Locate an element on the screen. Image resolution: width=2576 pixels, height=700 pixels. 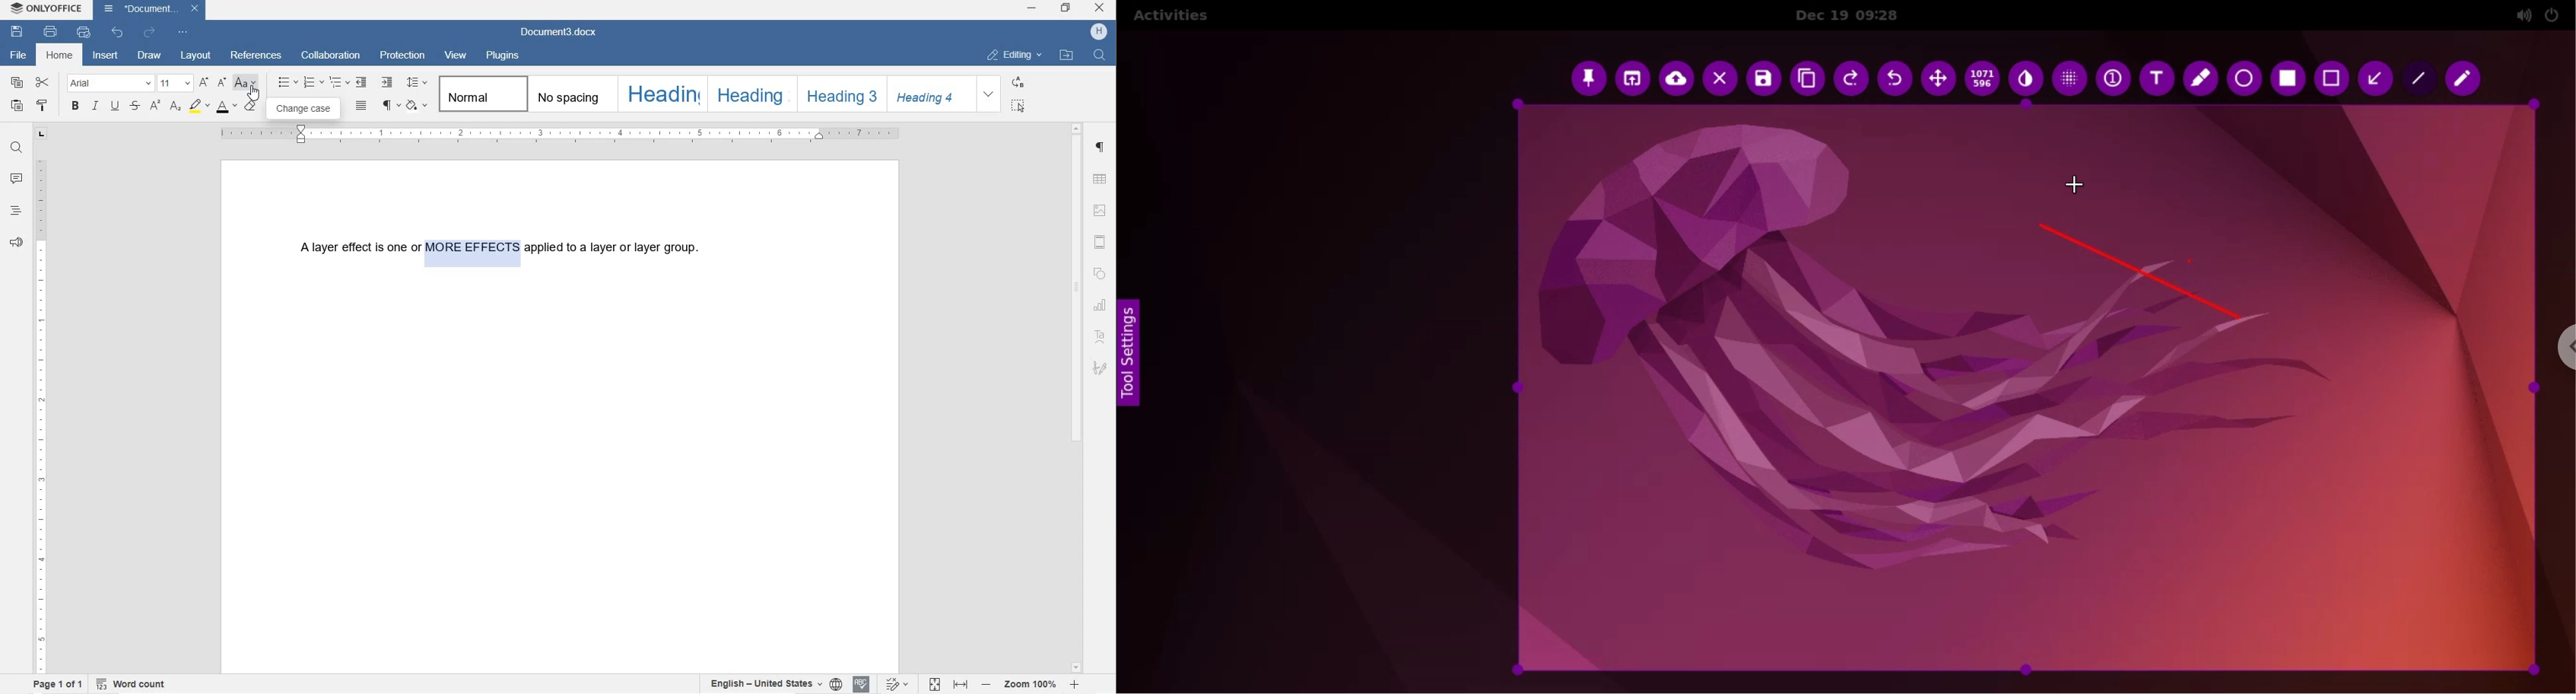
upload is located at coordinates (1678, 79).